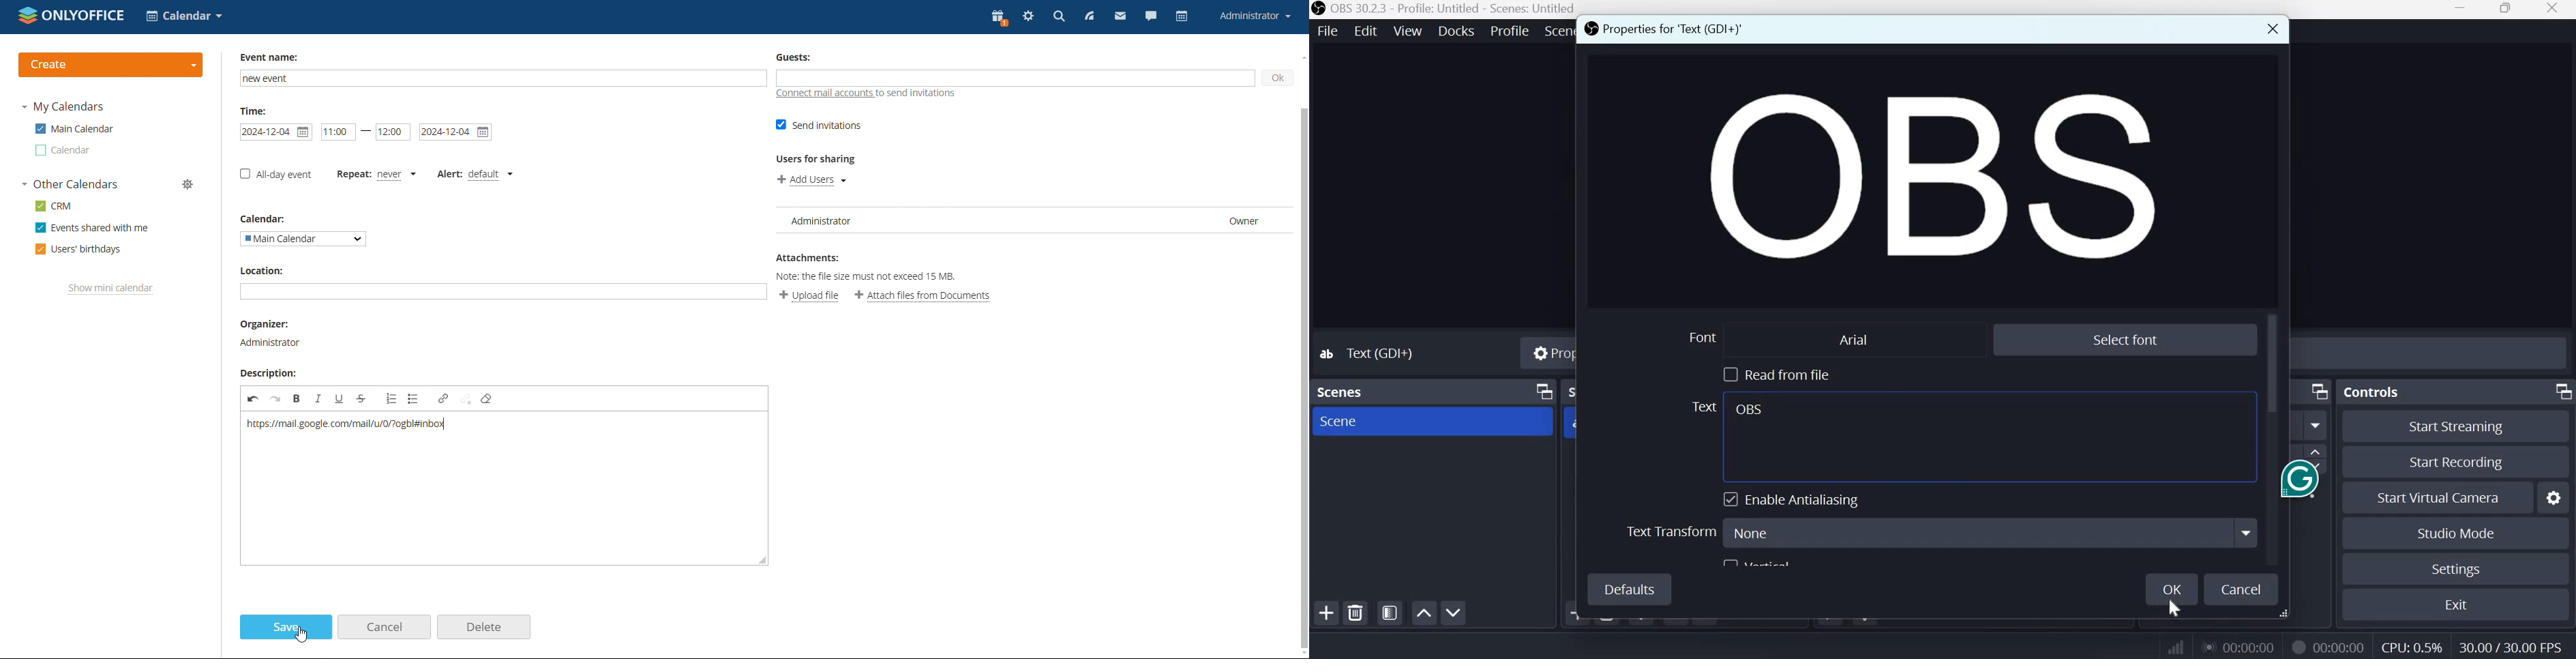 The height and width of the screenshot is (672, 2576). Describe the element at coordinates (2174, 589) in the screenshot. I see `Ok` at that location.